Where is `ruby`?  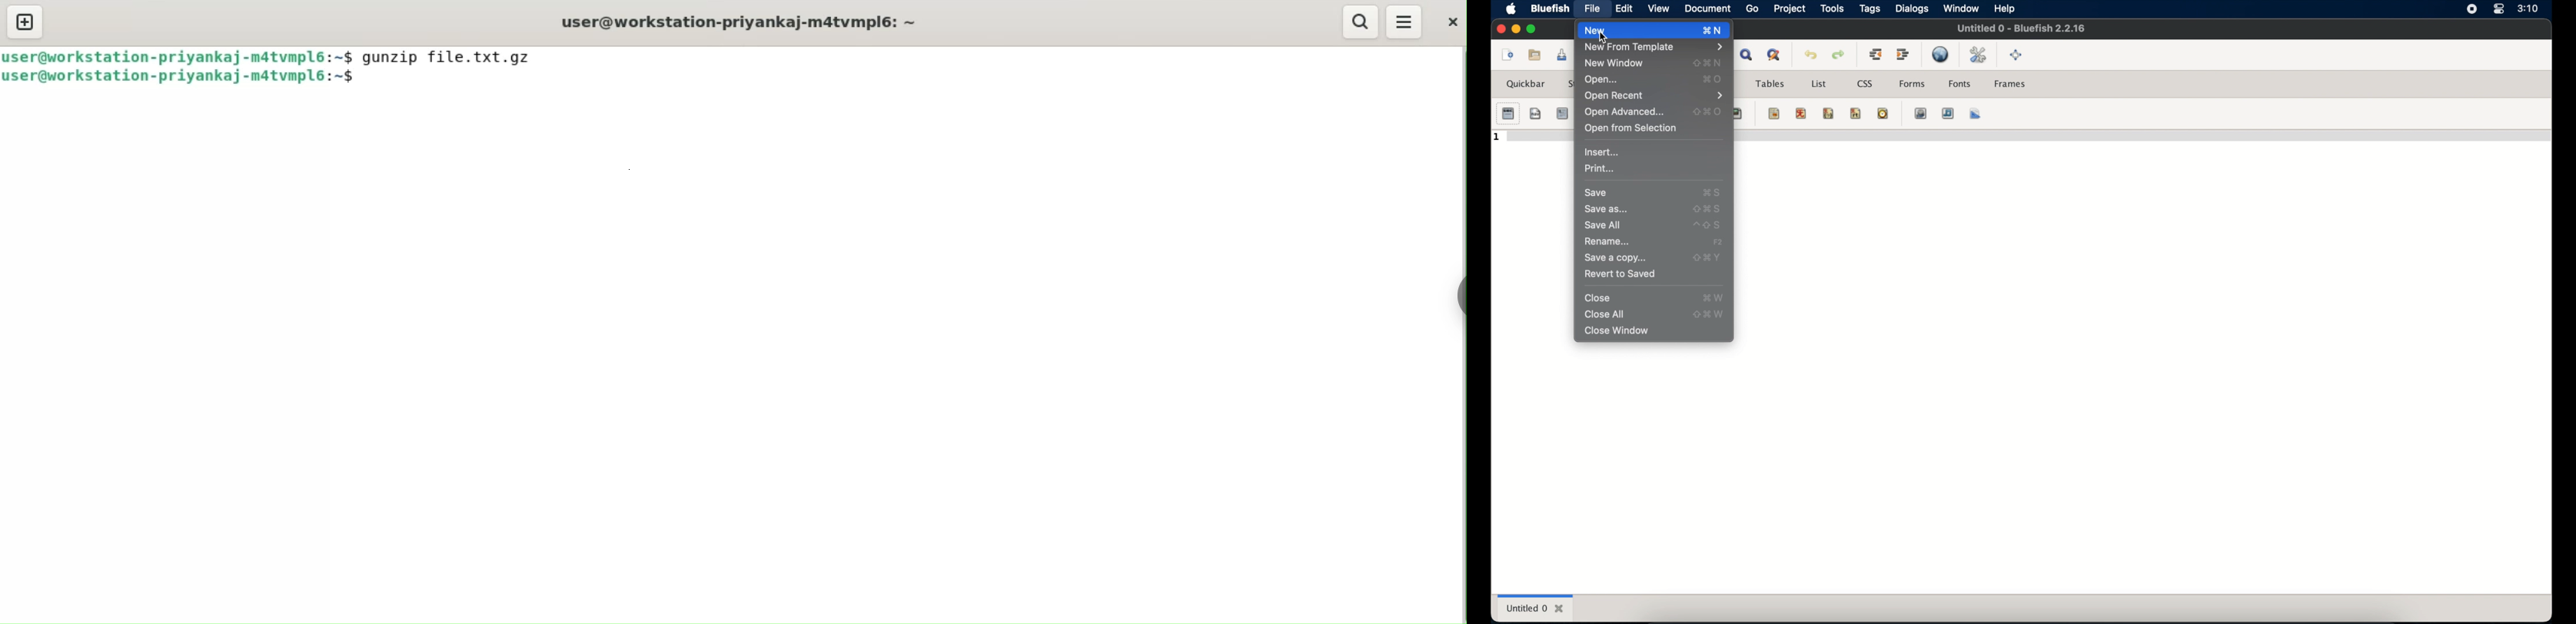 ruby is located at coordinates (1801, 113).